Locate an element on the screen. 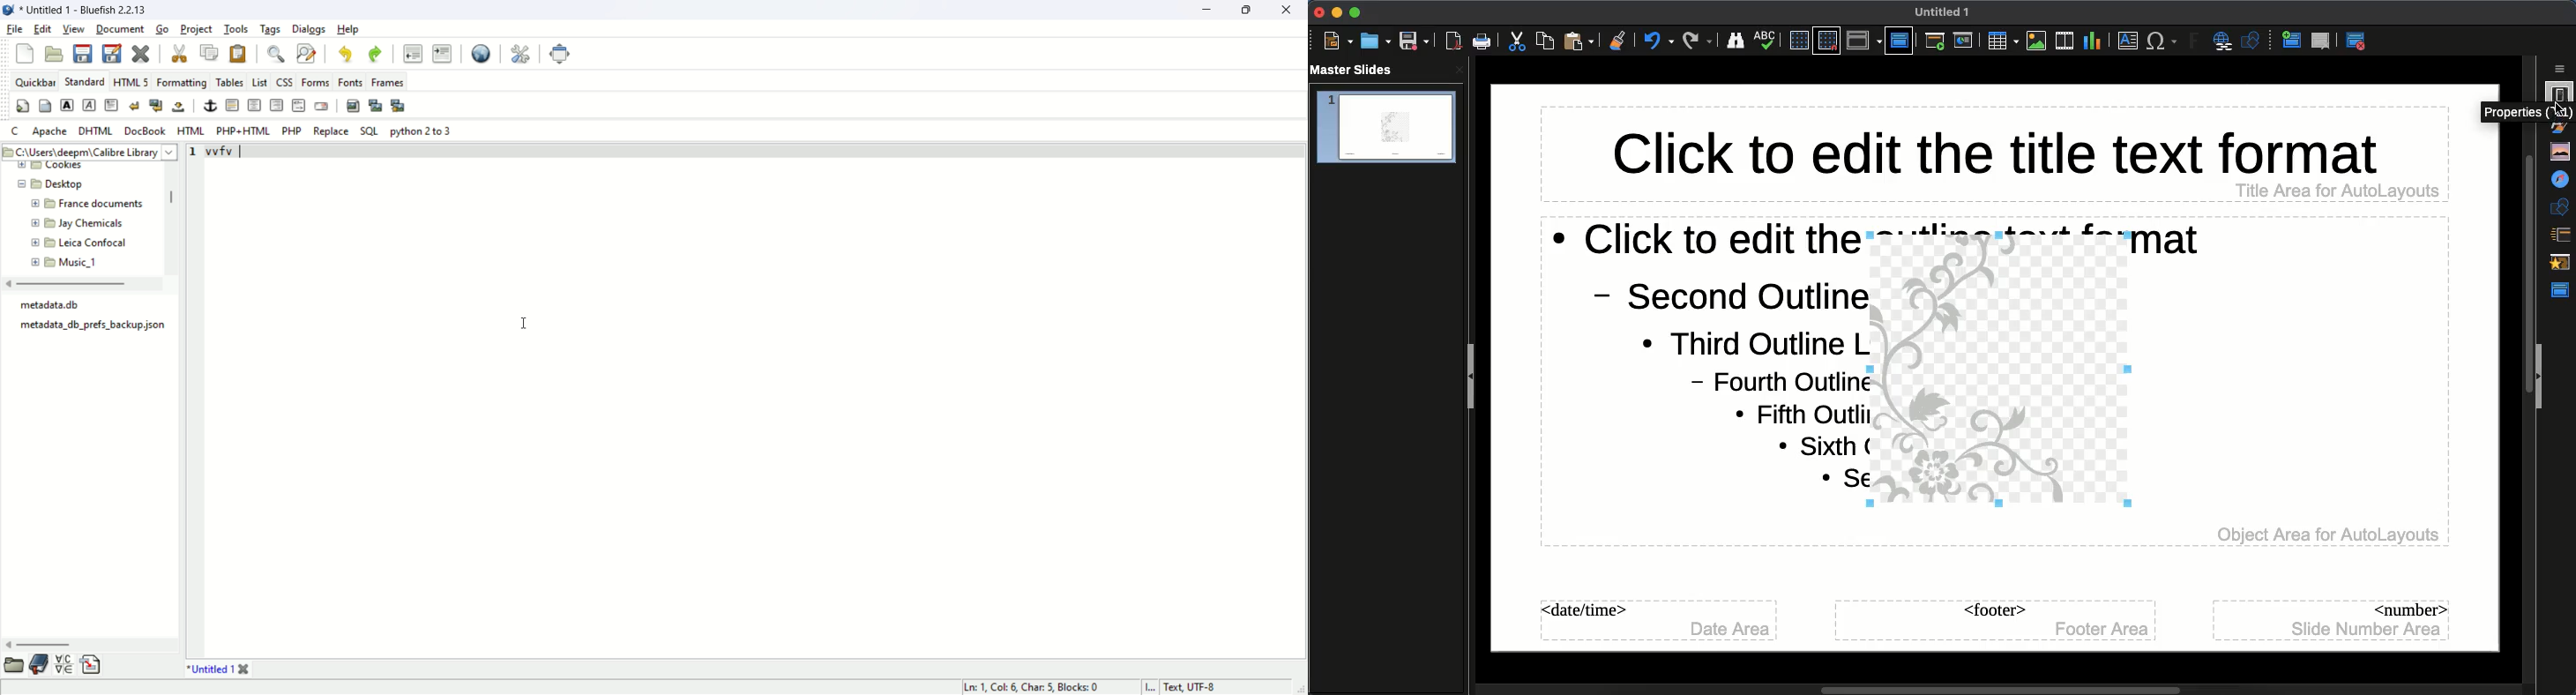 The image size is (2576, 700). c is located at coordinates (16, 130).